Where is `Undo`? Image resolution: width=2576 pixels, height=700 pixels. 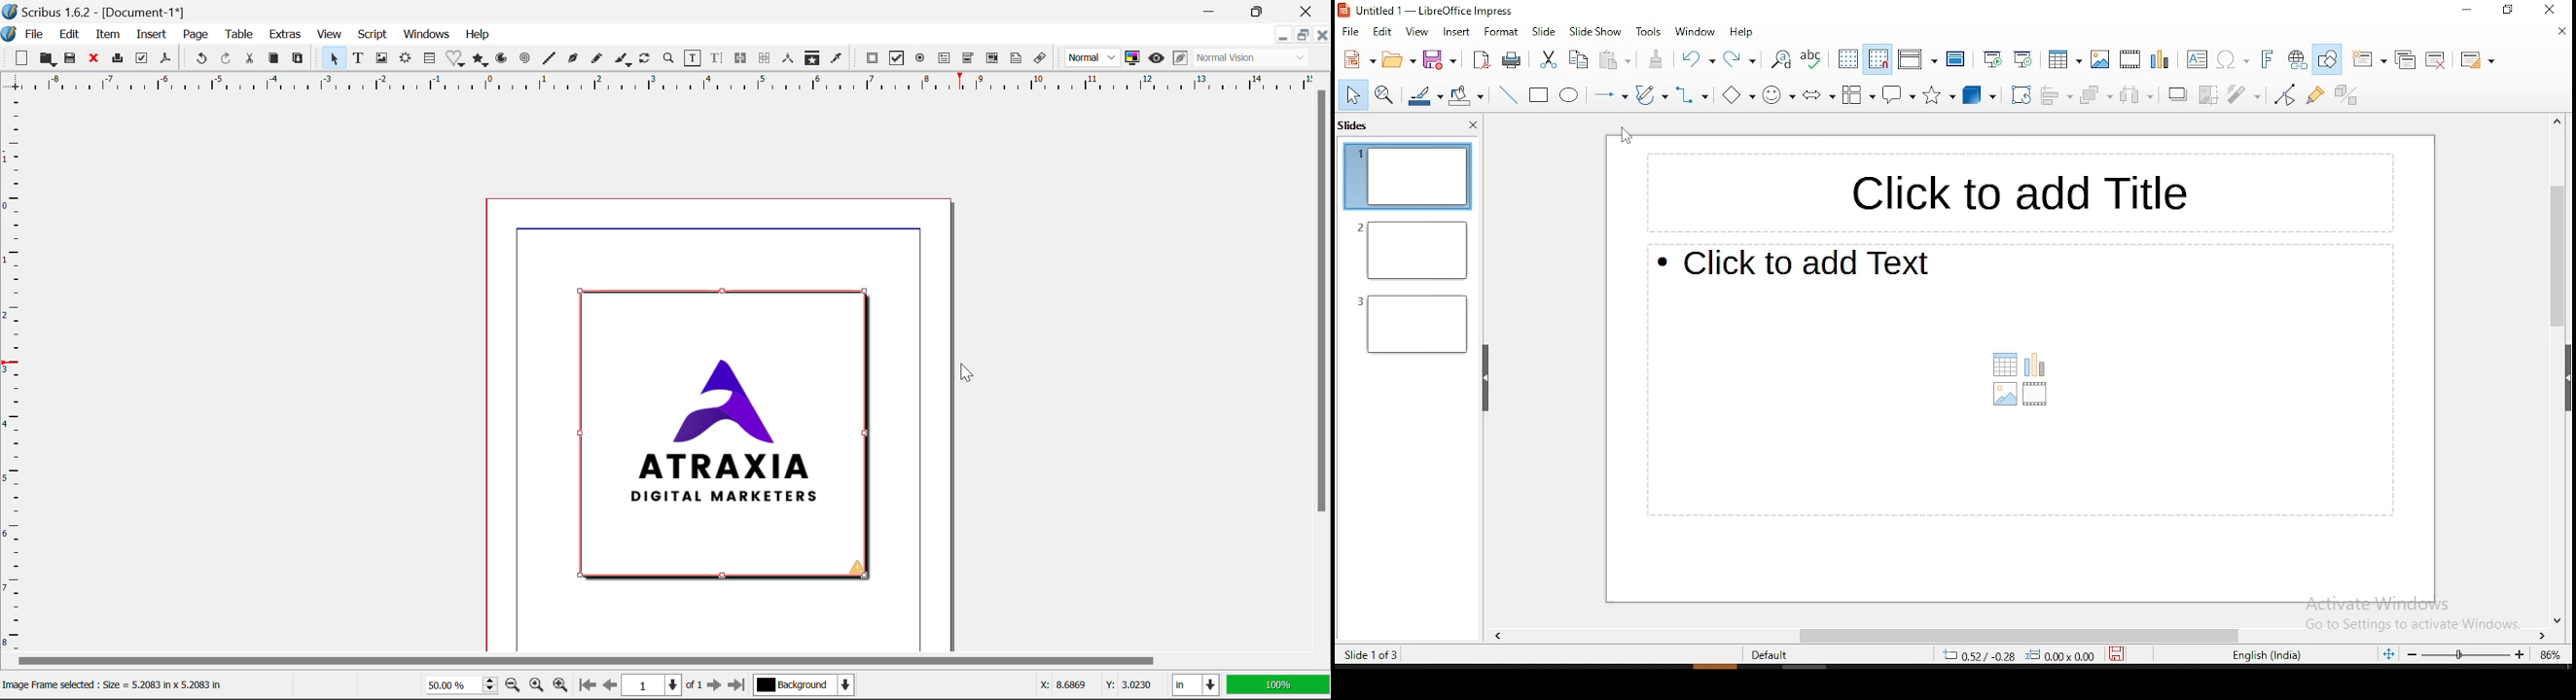
Undo is located at coordinates (199, 58).